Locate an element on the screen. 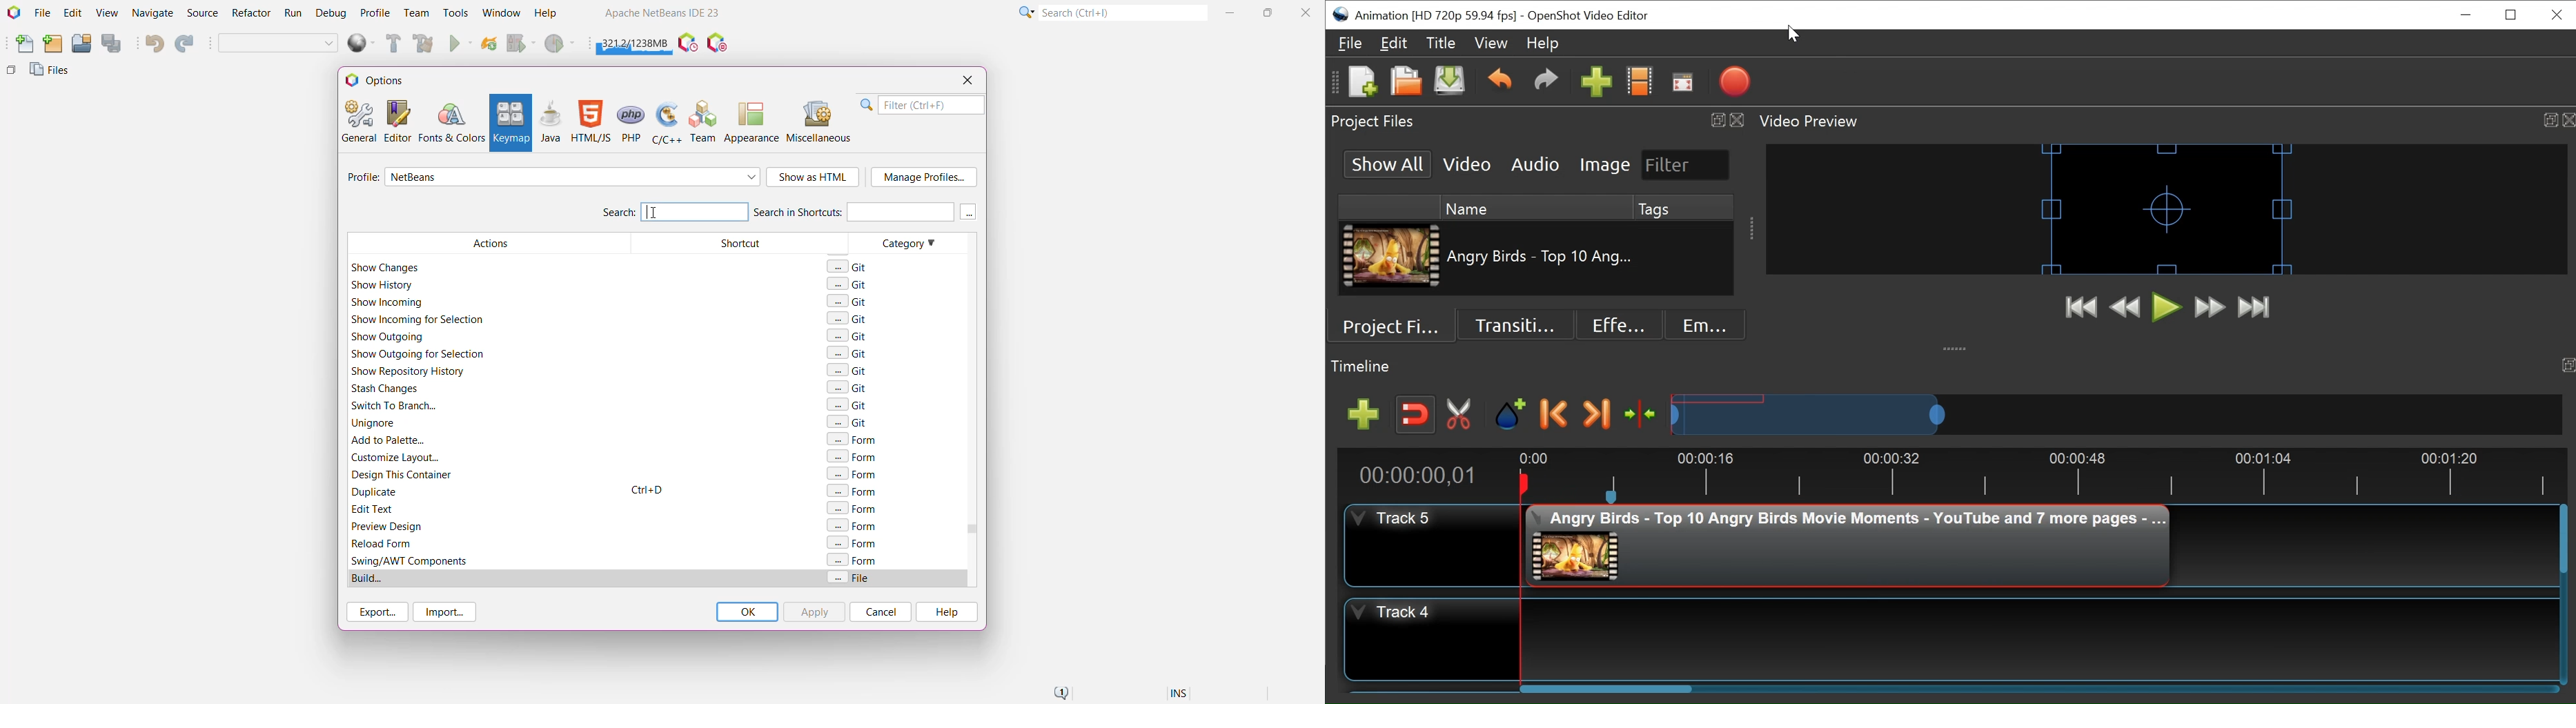  Options is located at coordinates (381, 79).